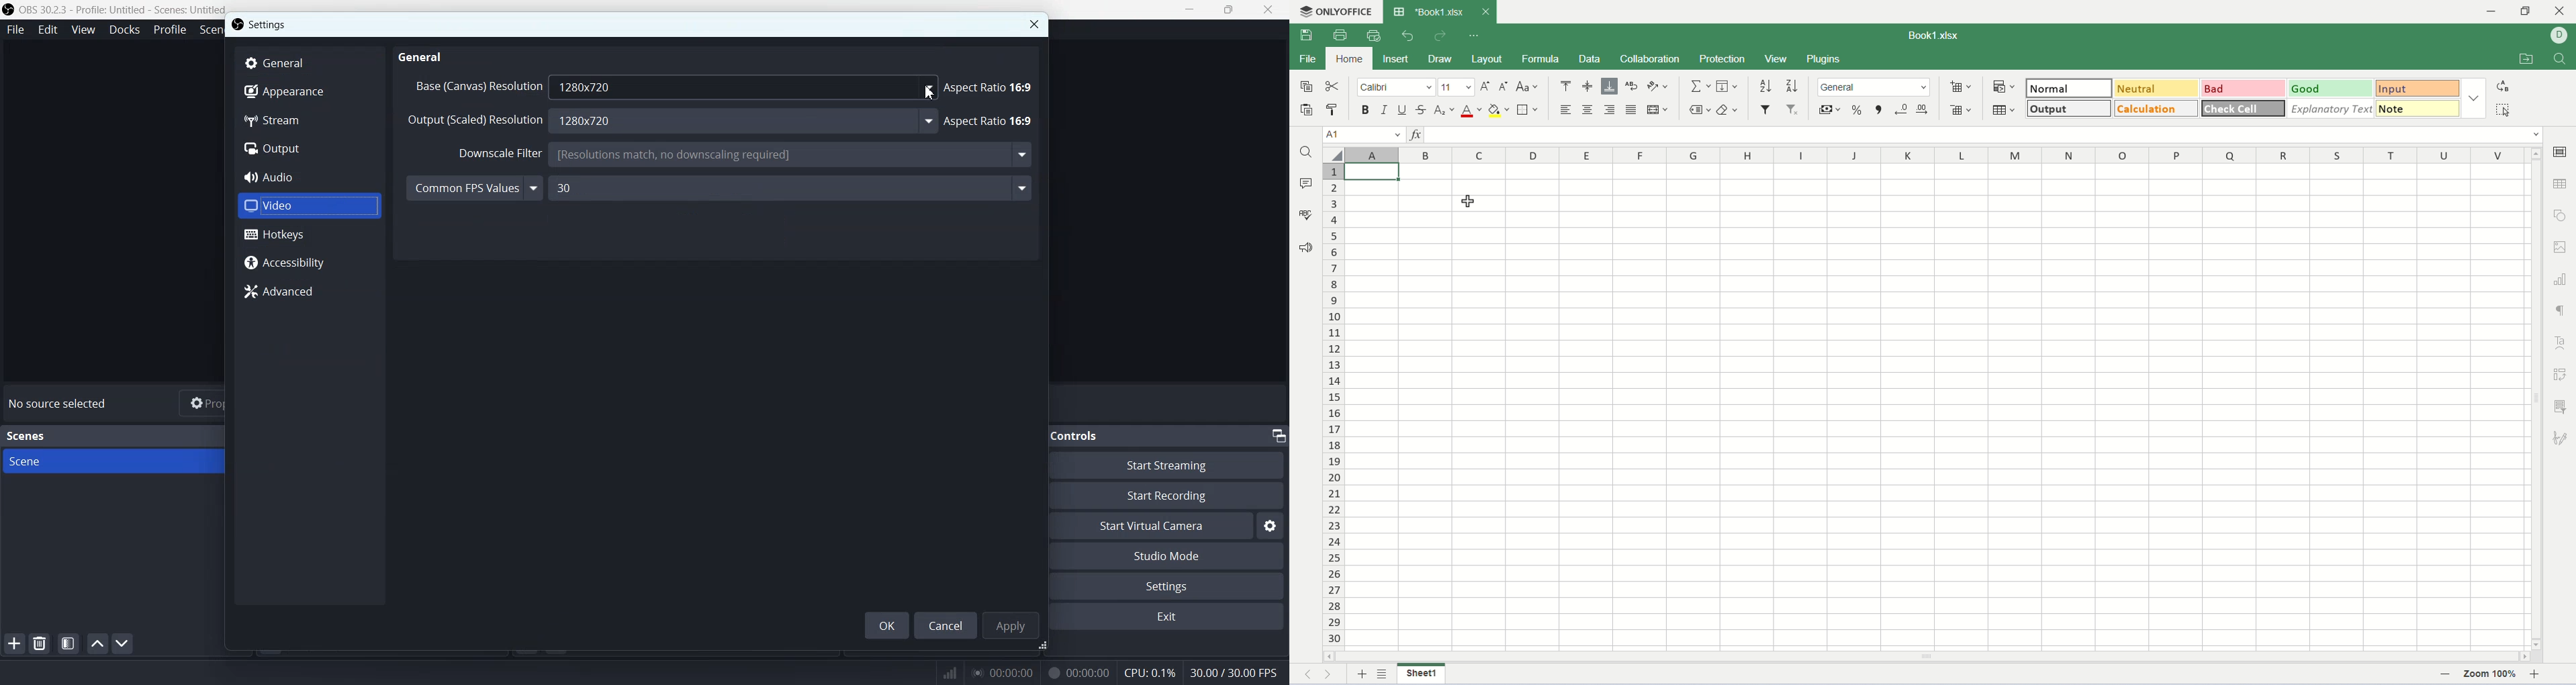 This screenshot has height=700, width=2576. What do you see at coordinates (993, 83) in the screenshot?
I see `aspect ratio` at bounding box center [993, 83].